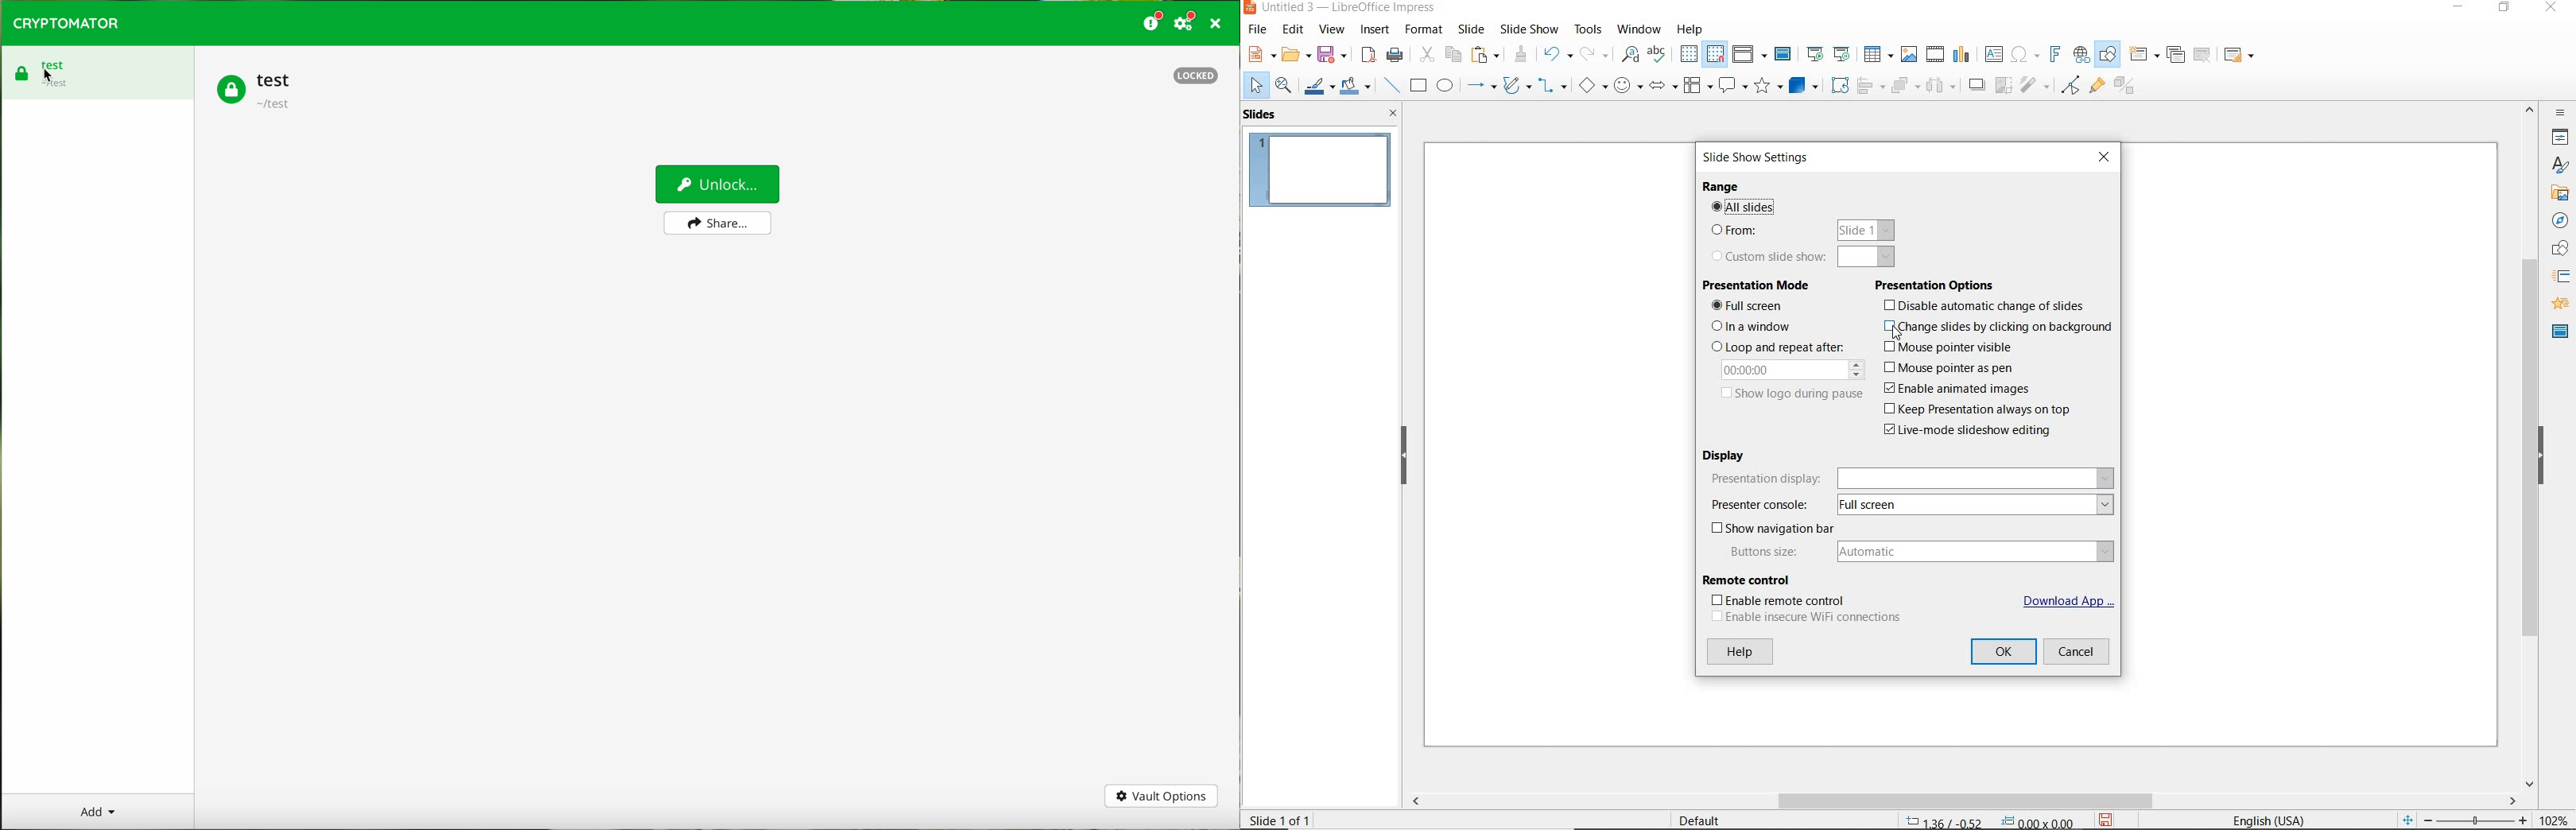  What do you see at coordinates (1814, 55) in the screenshot?
I see `START FROM FIRST SLIDE` at bounding box center [1814, 55].